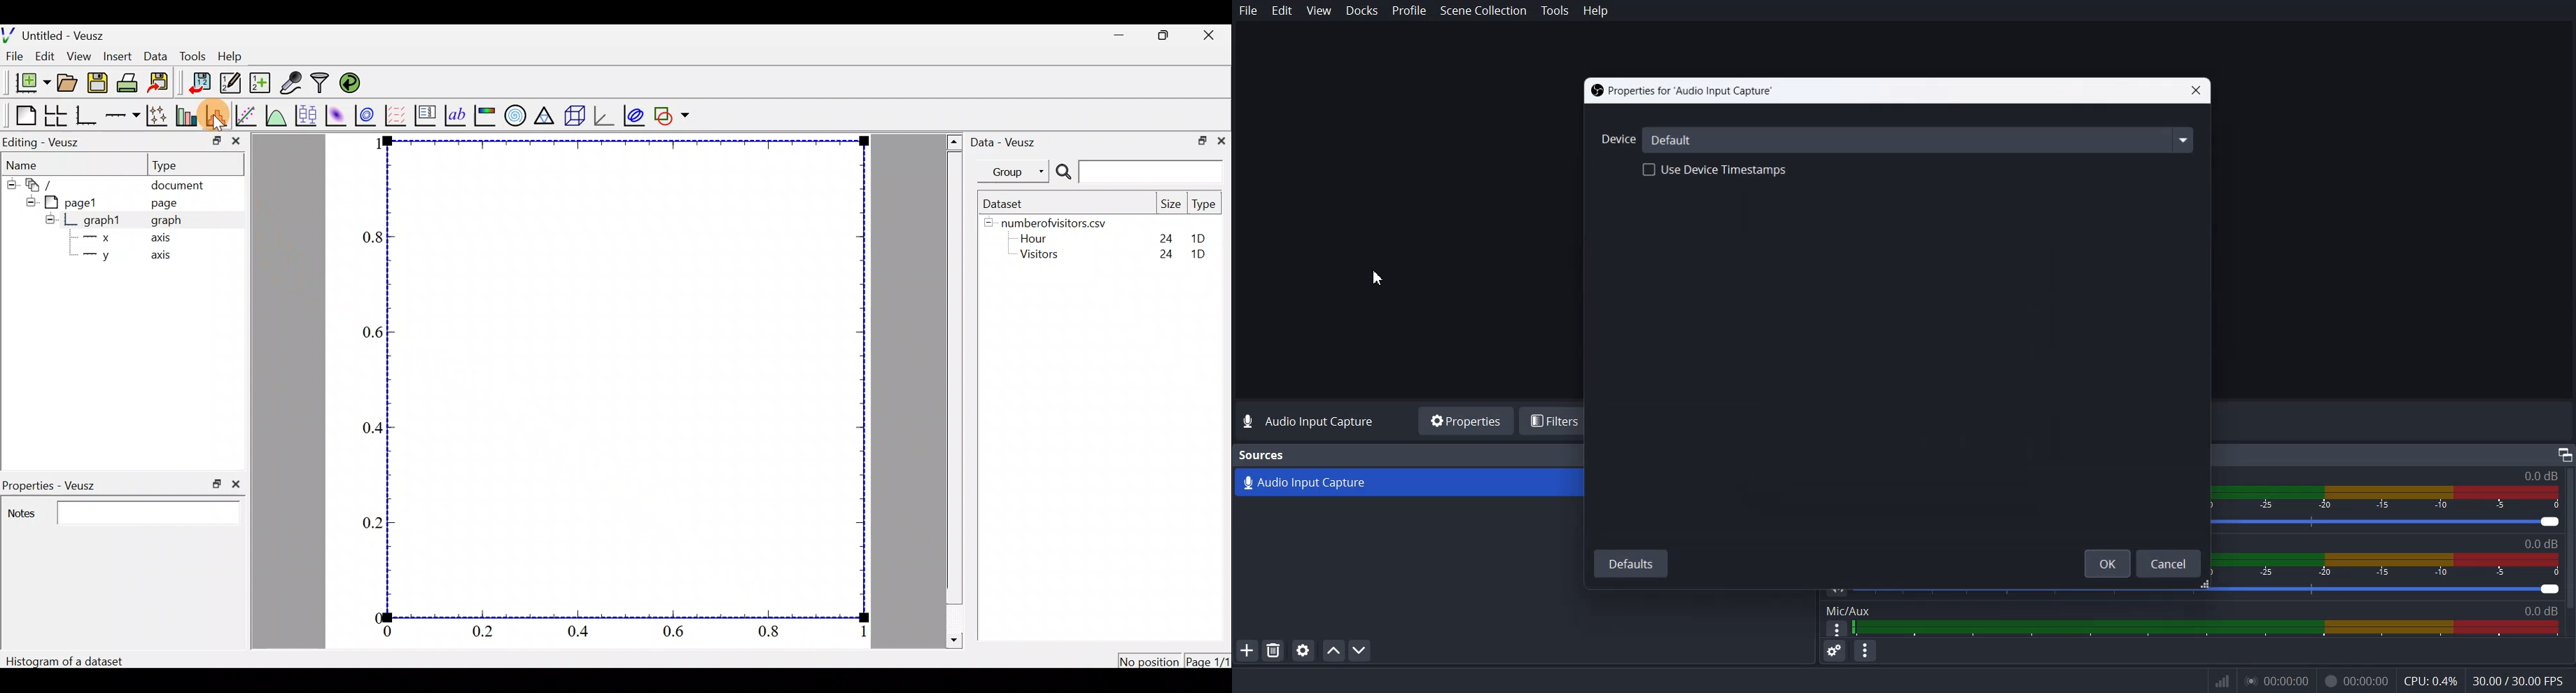 The height and width of the screenshot is (700, 2576). I want to click on Minimize, so click(2565, 454).